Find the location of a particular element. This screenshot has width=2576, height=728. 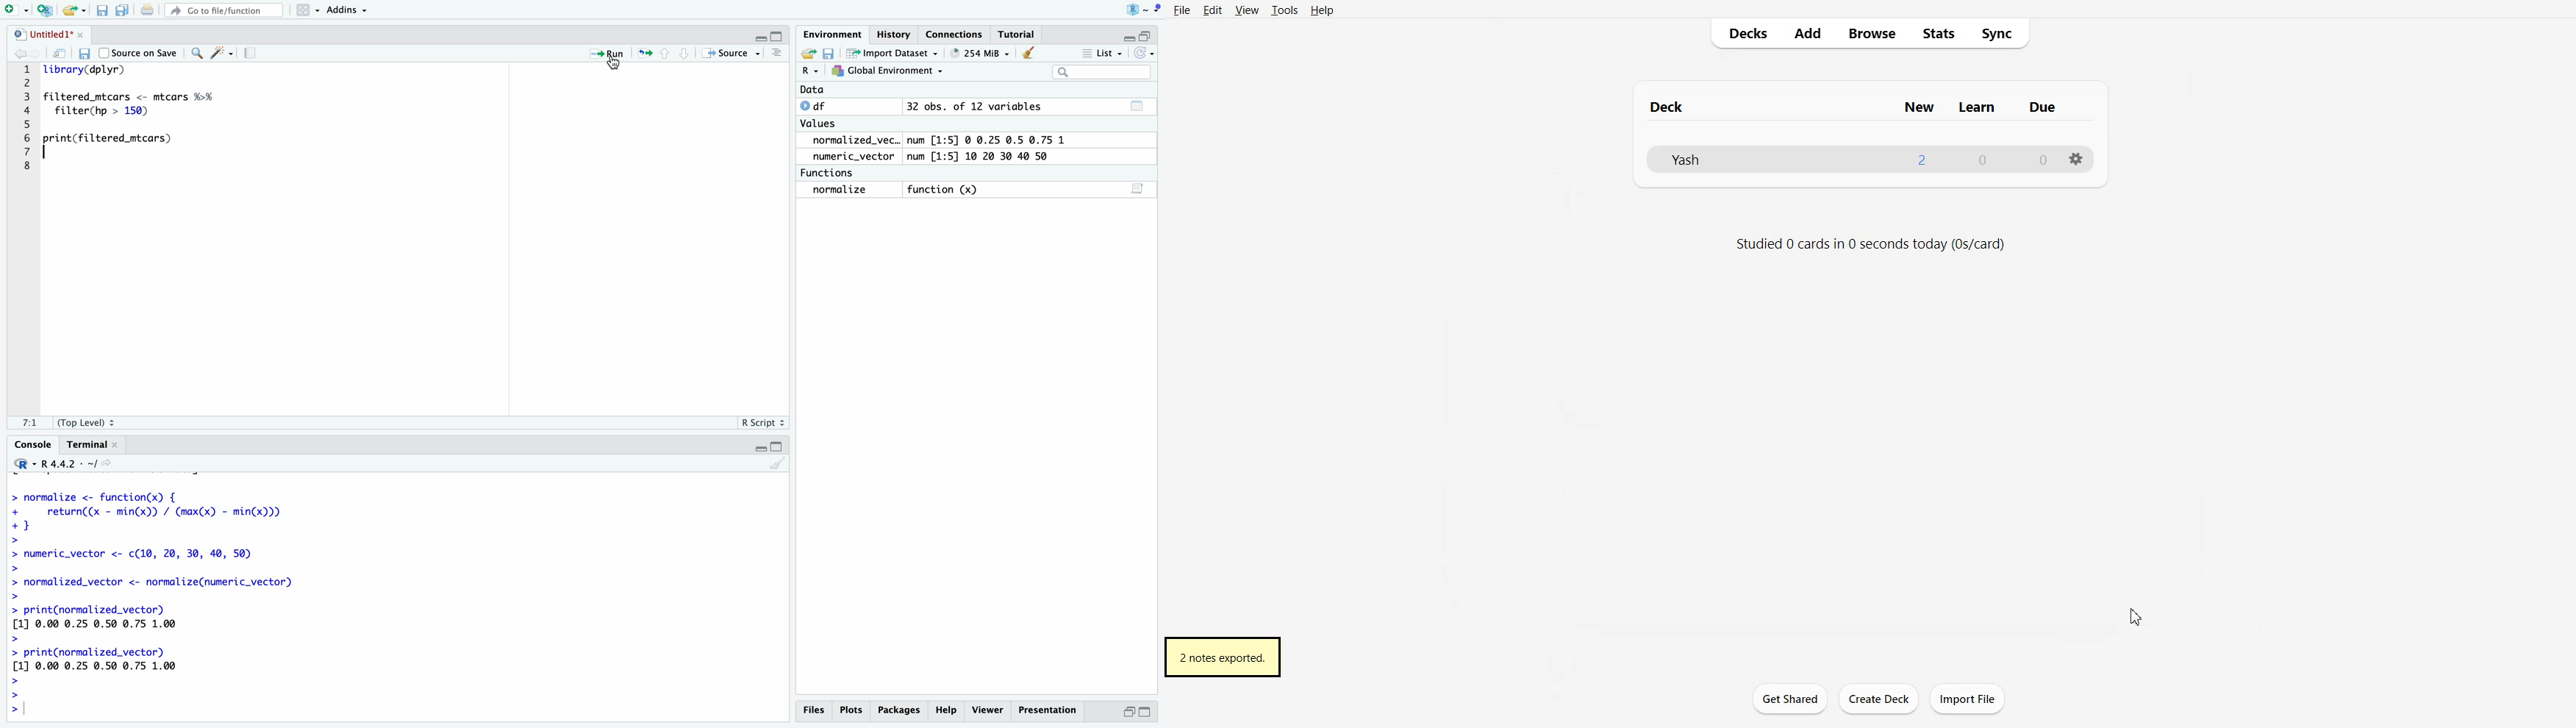

R Script is located at coordinates (761, 425).